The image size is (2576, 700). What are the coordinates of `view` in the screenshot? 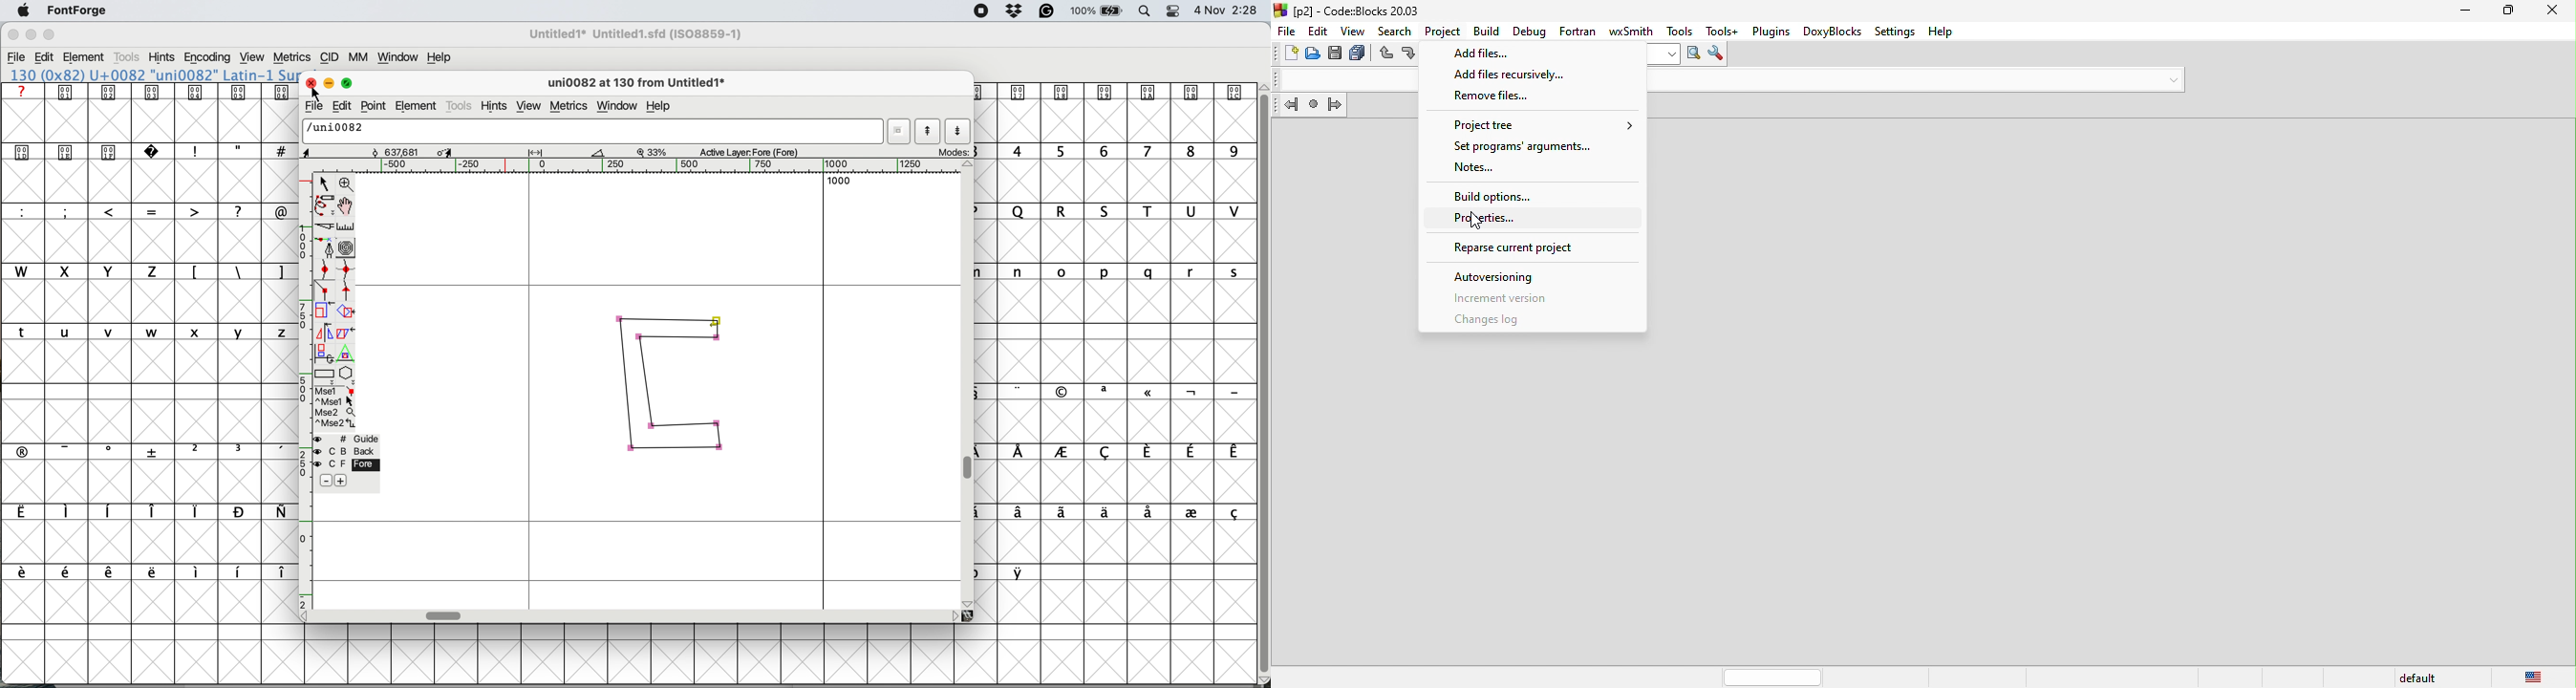 It's located at (529, 107).